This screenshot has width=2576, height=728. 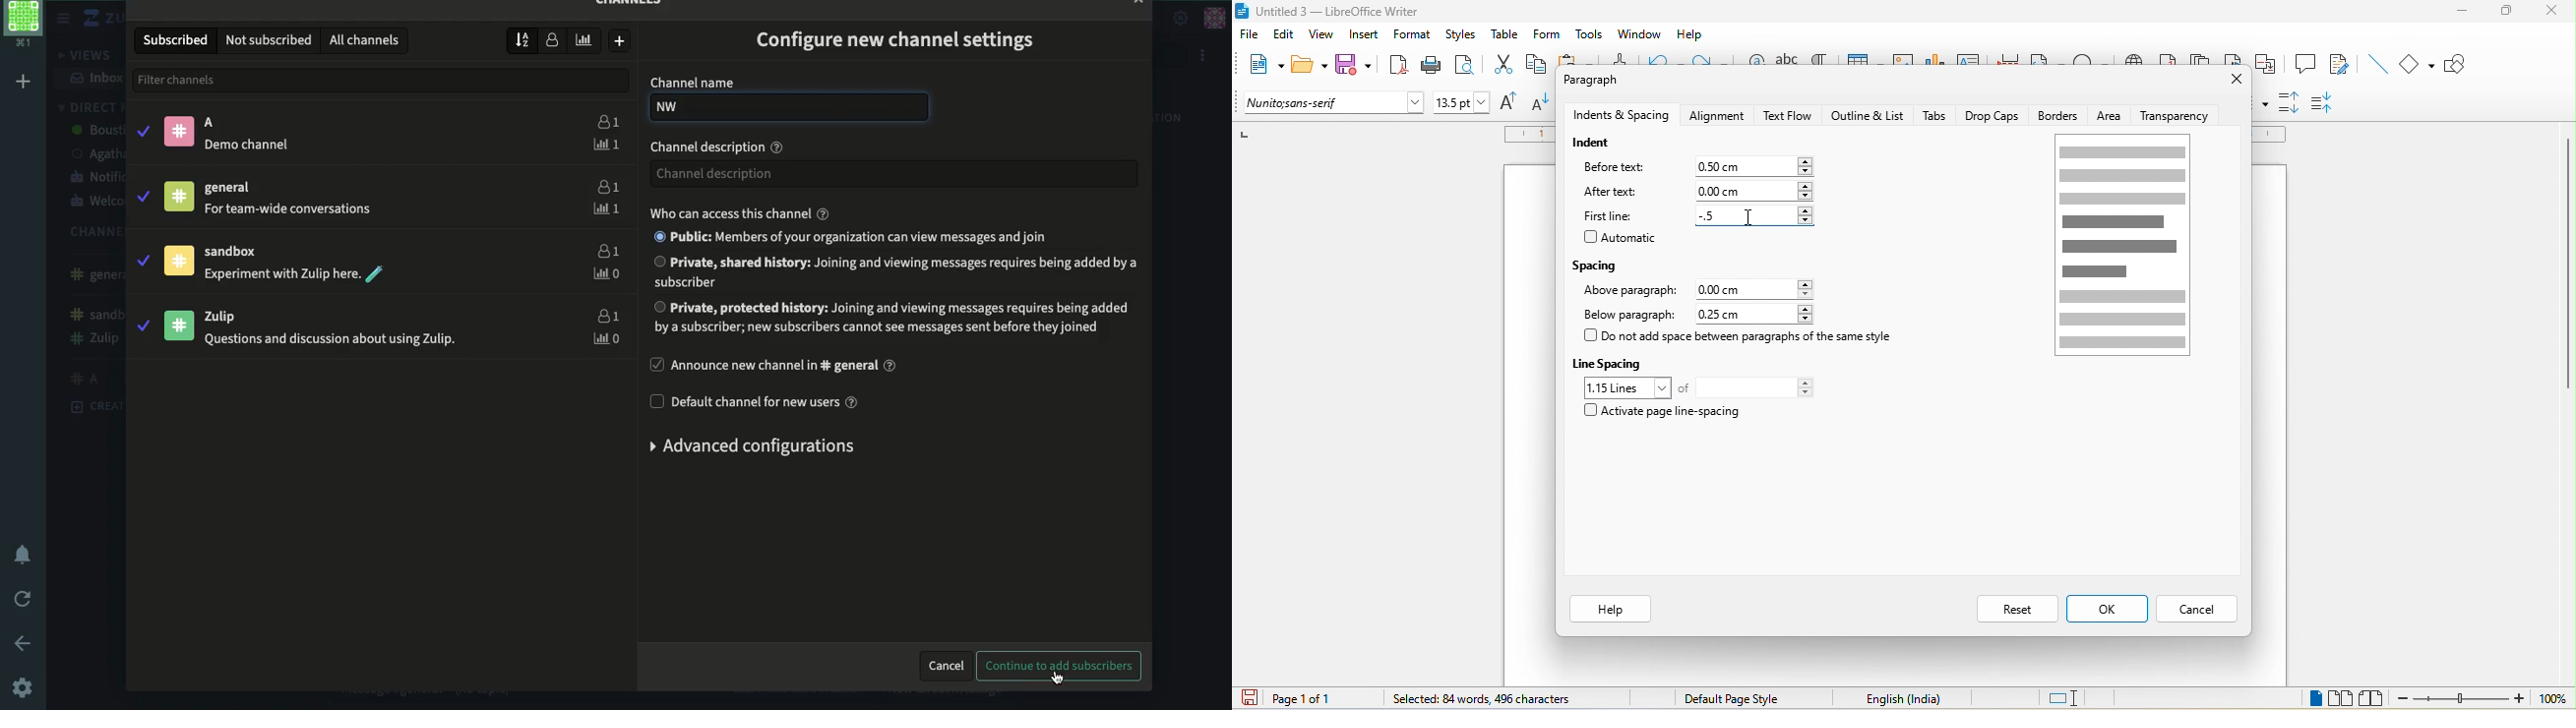 I want to click on first line, so click(x=1612, y=215).